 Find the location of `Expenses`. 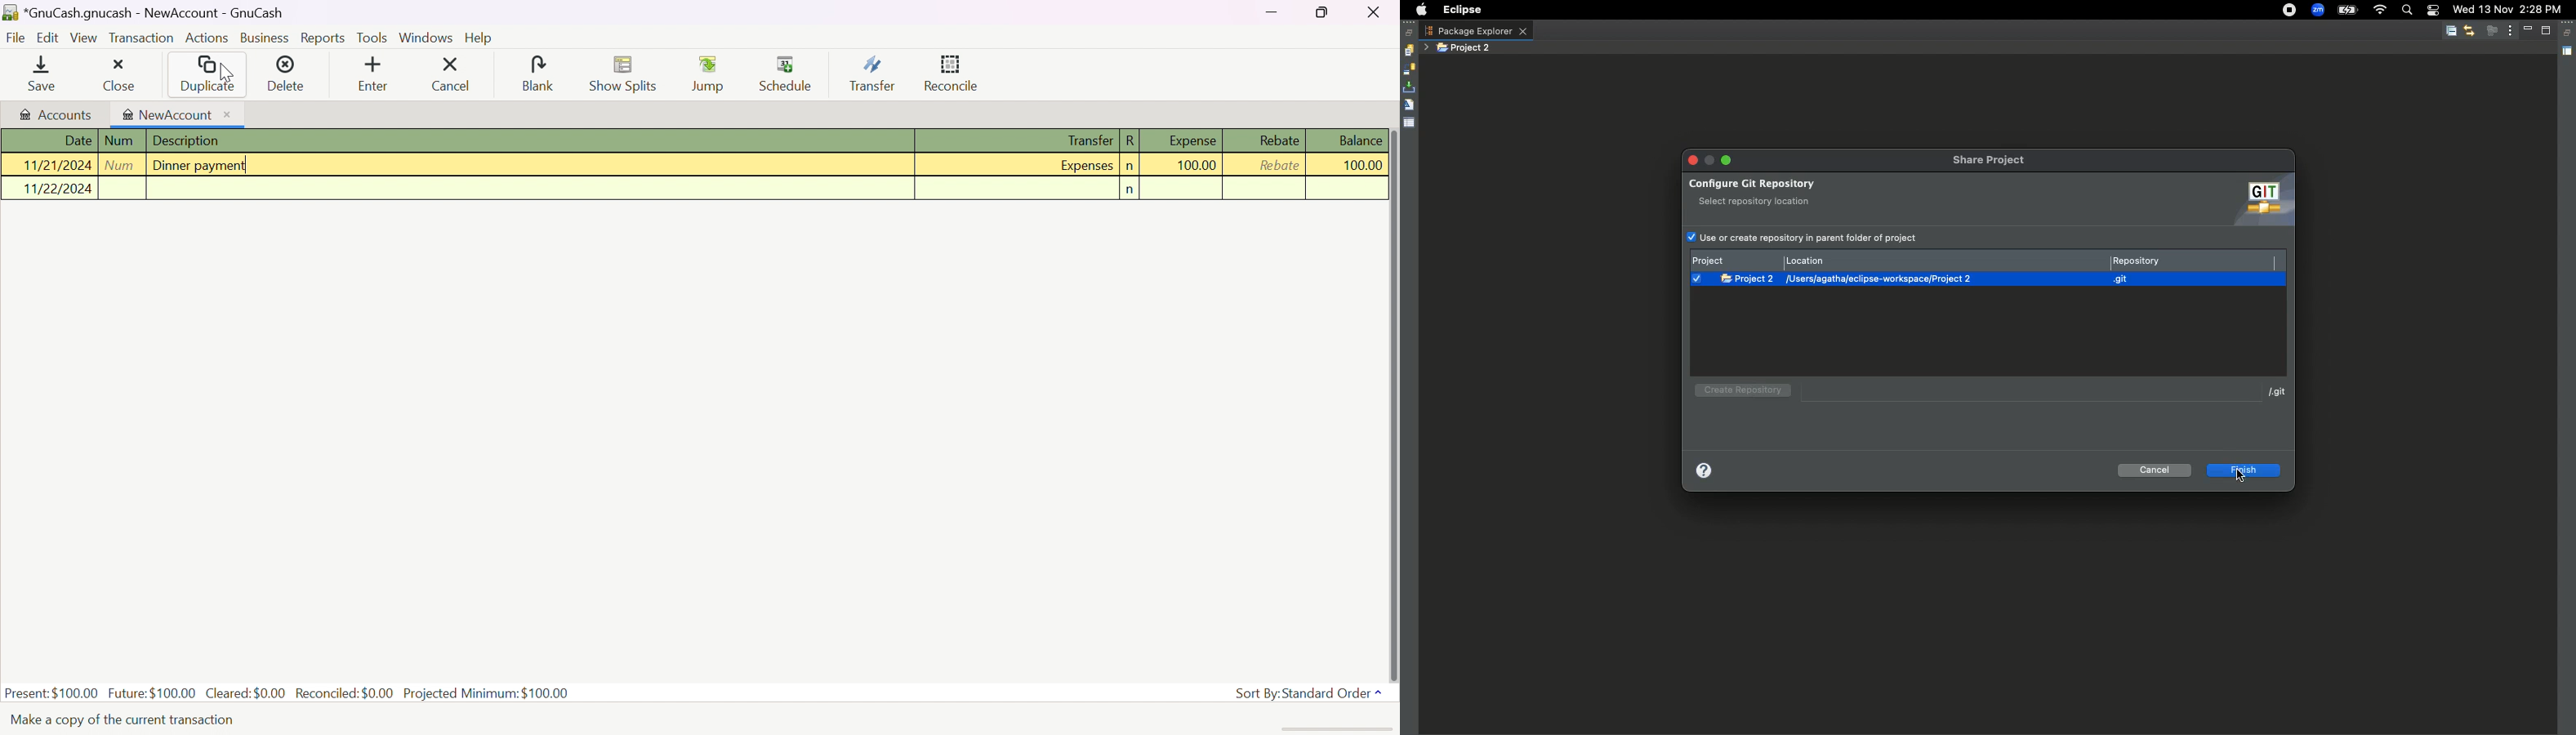

Expenses is located at coordinates (1084, 167).